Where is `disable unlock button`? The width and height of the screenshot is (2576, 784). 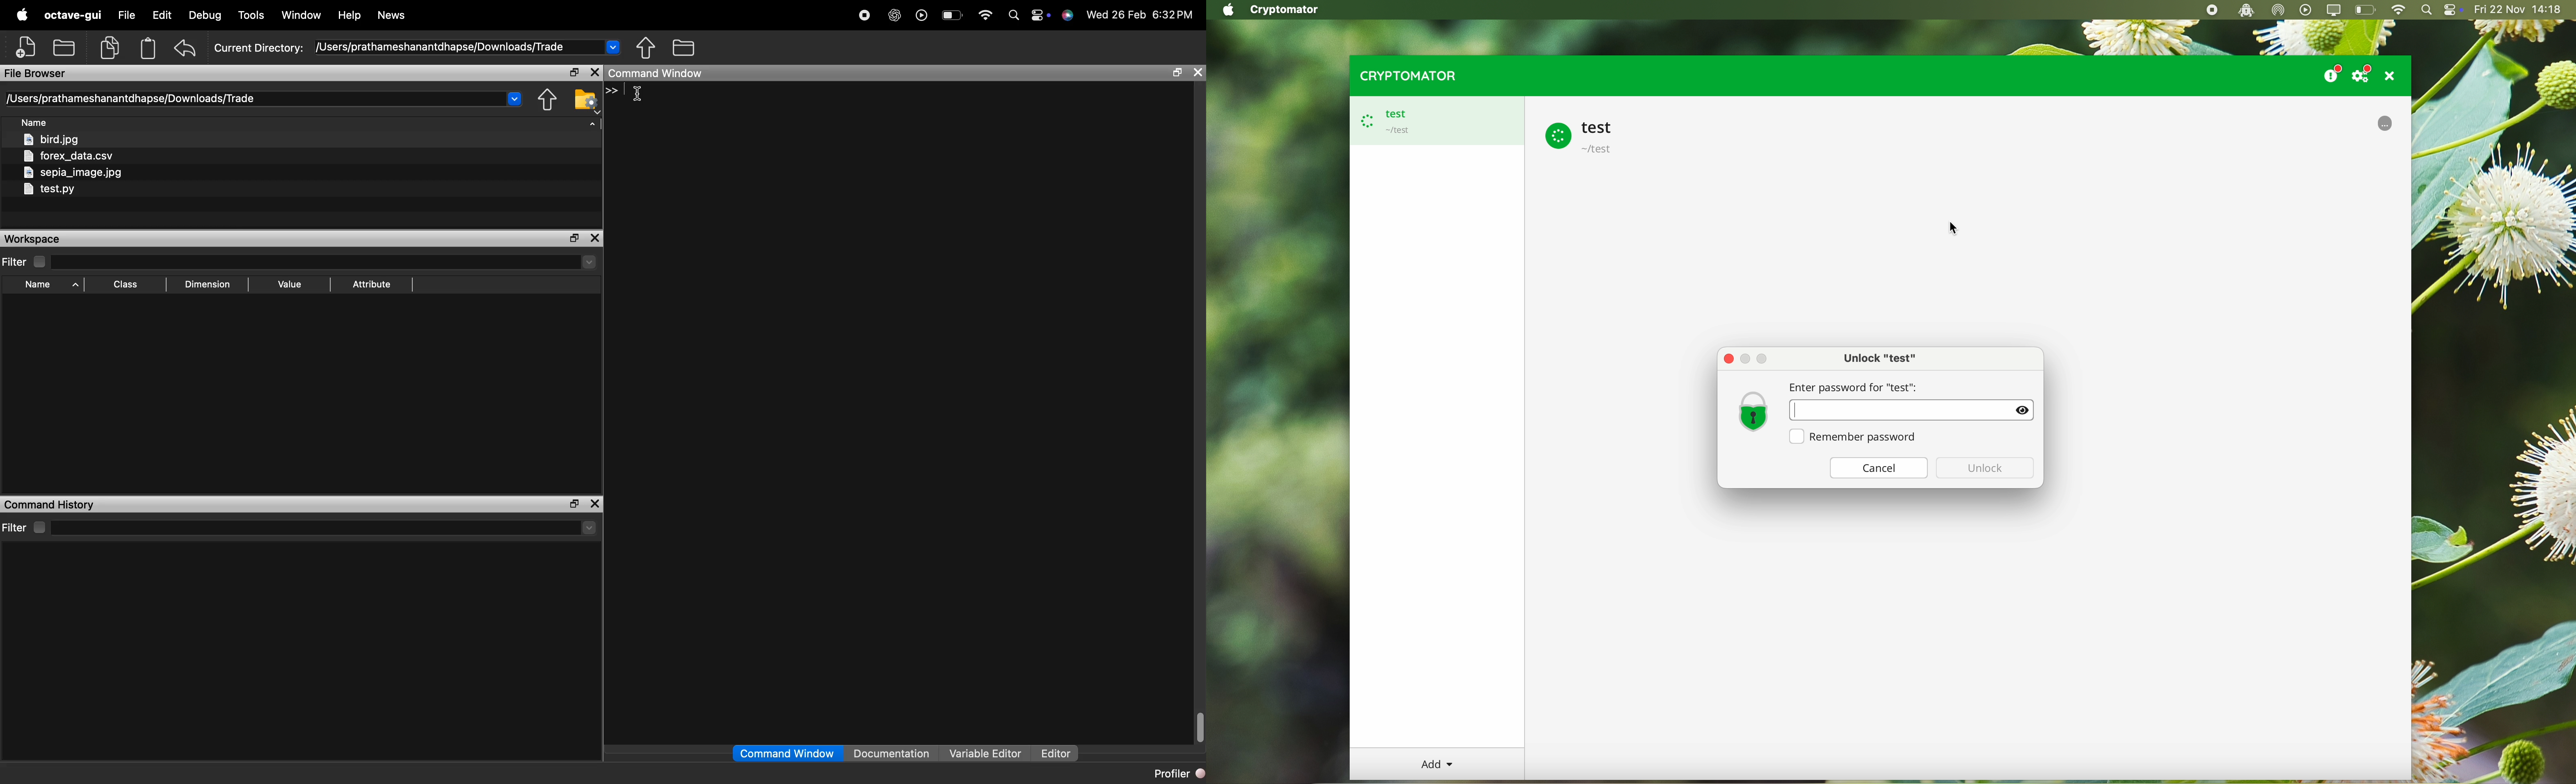
disable unlock button is located at coordinates (1988, 469).